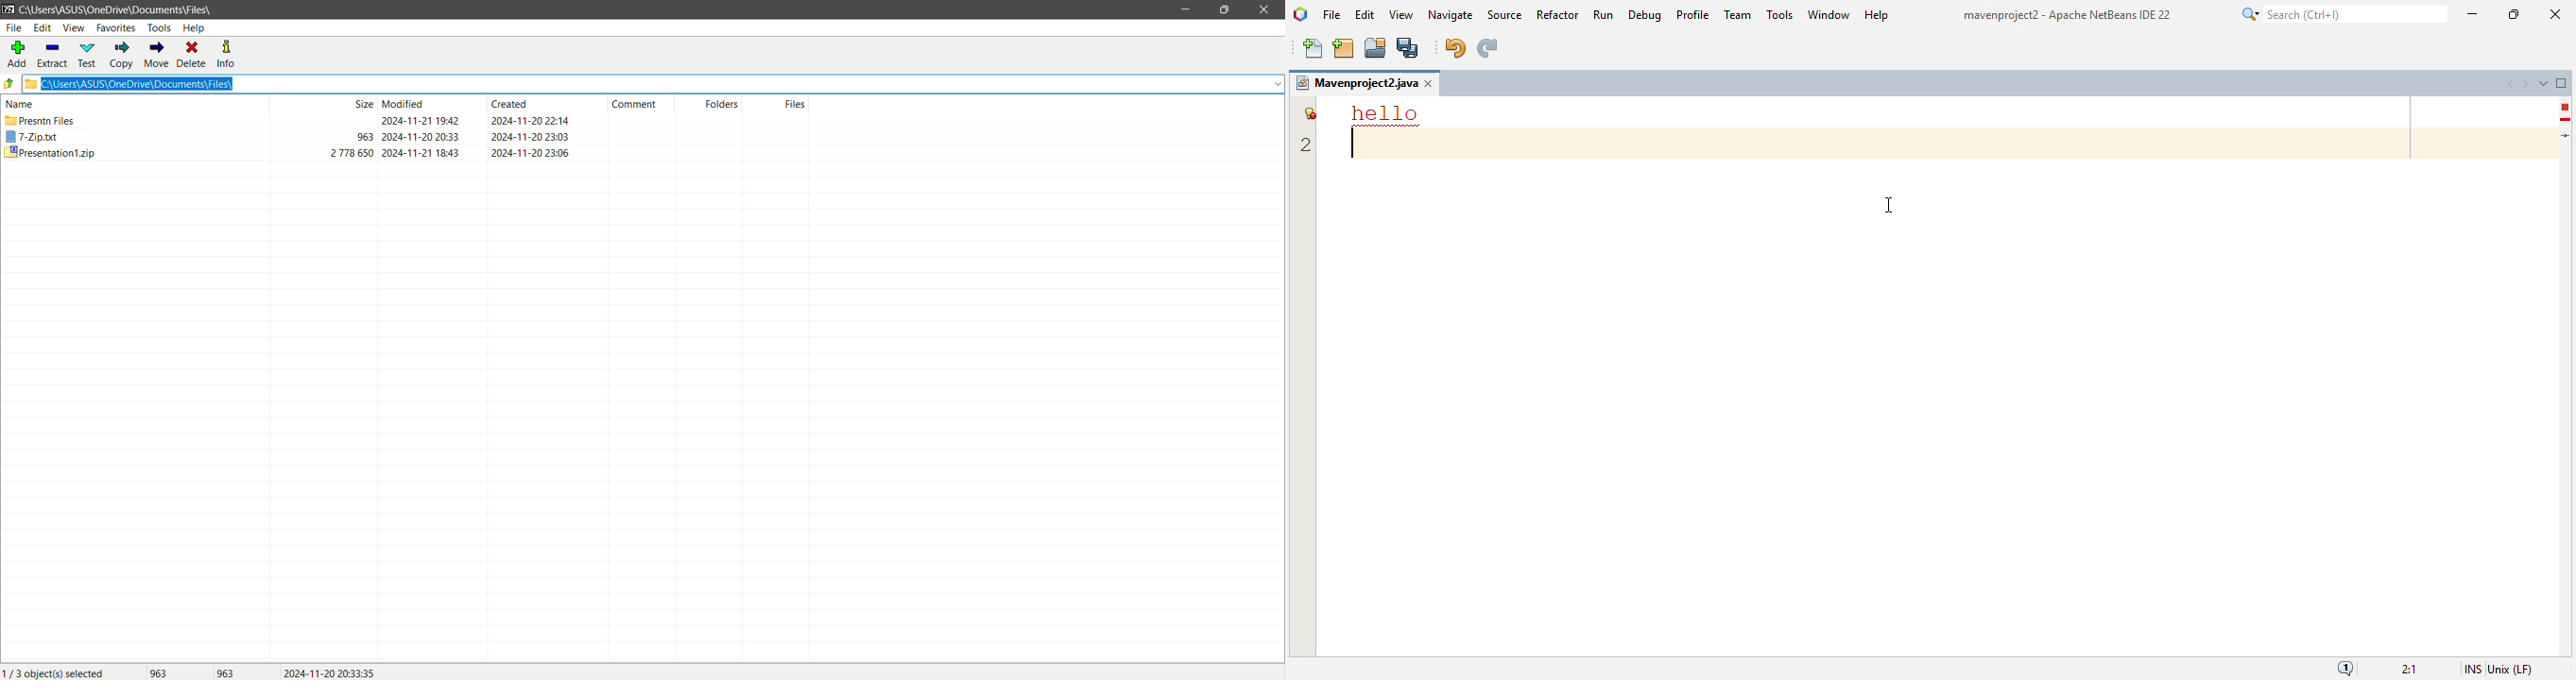 The height and width of the screenshot is (700, 2576). I want to click on save all, so click(1408, 48).